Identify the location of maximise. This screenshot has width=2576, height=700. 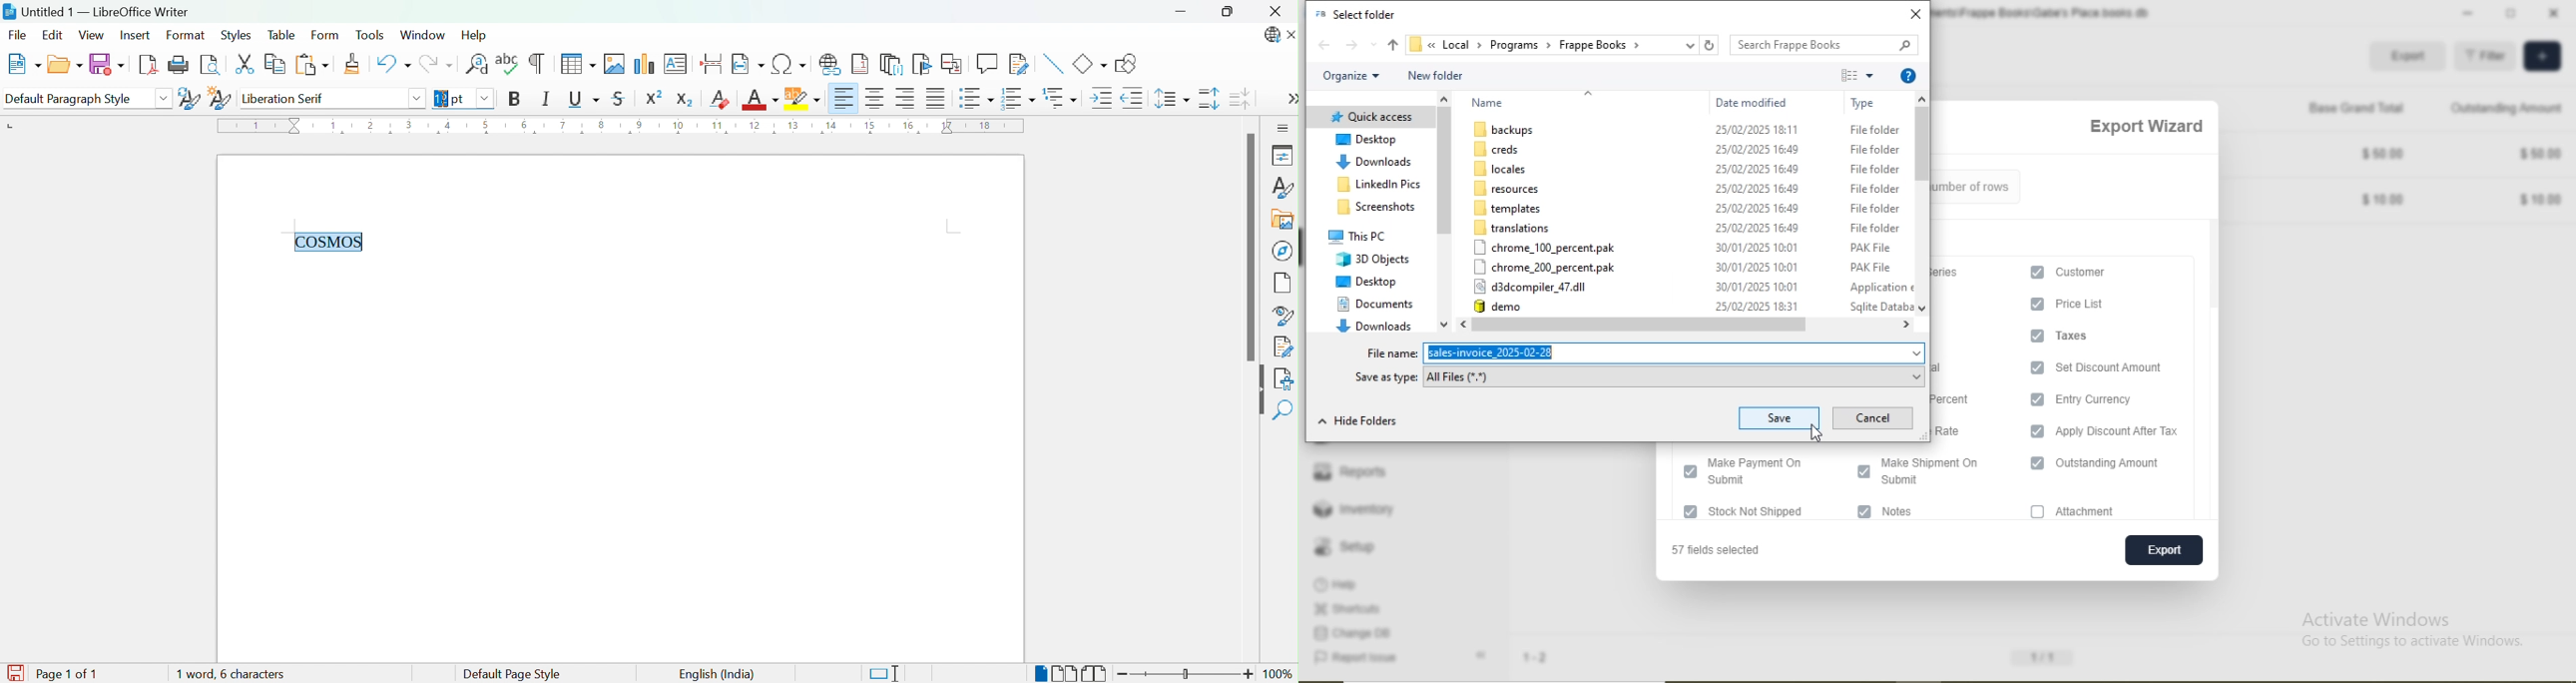
(2513, 11).